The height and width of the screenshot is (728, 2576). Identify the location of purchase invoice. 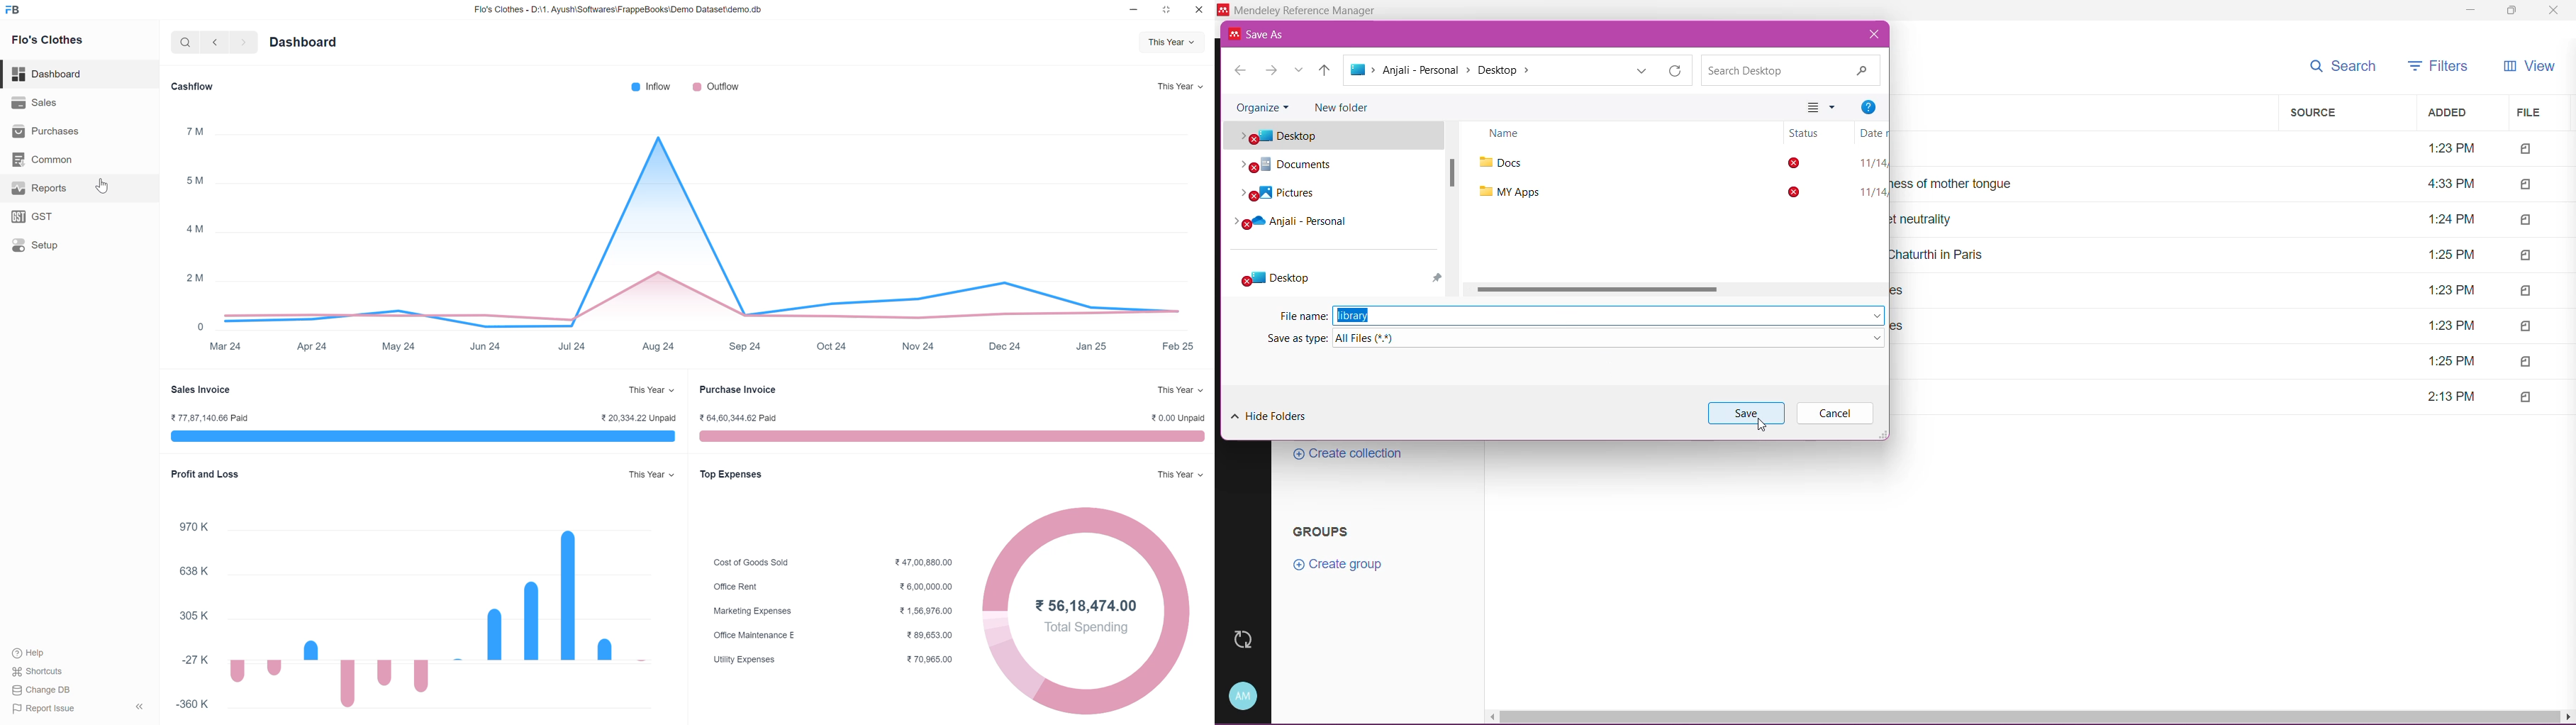
(955, 436).